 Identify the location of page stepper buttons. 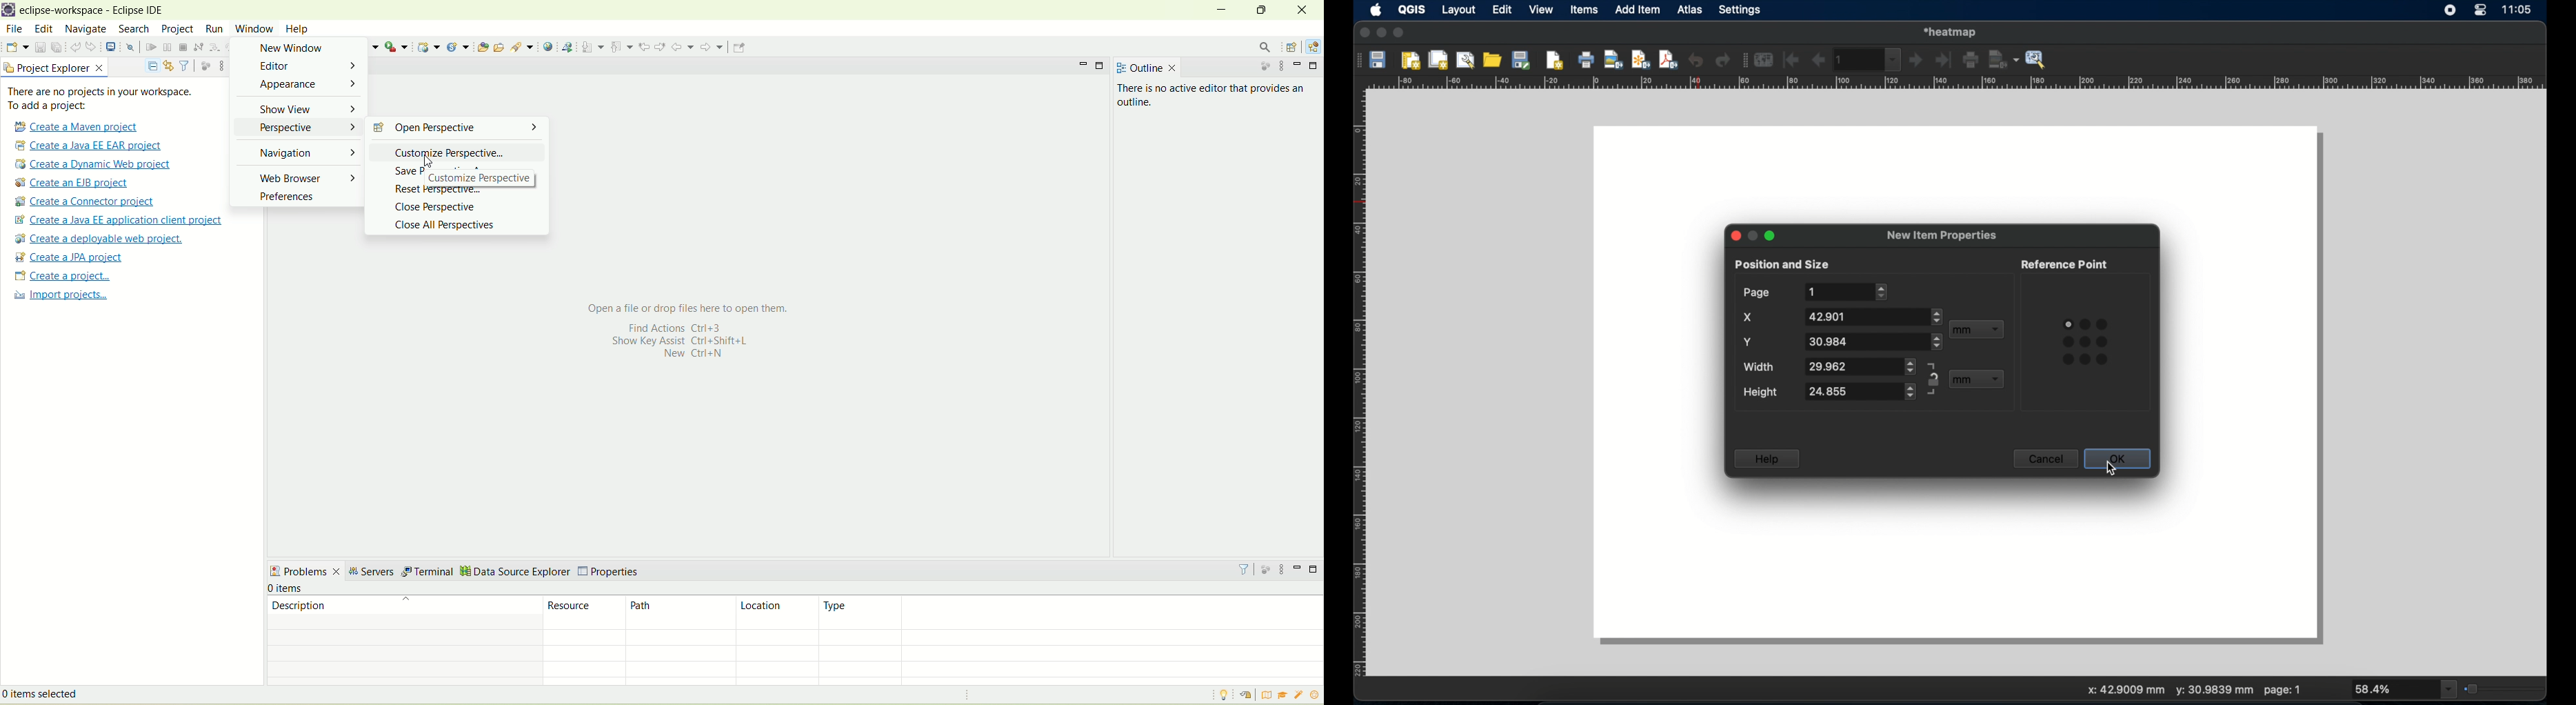
(1846, 291).